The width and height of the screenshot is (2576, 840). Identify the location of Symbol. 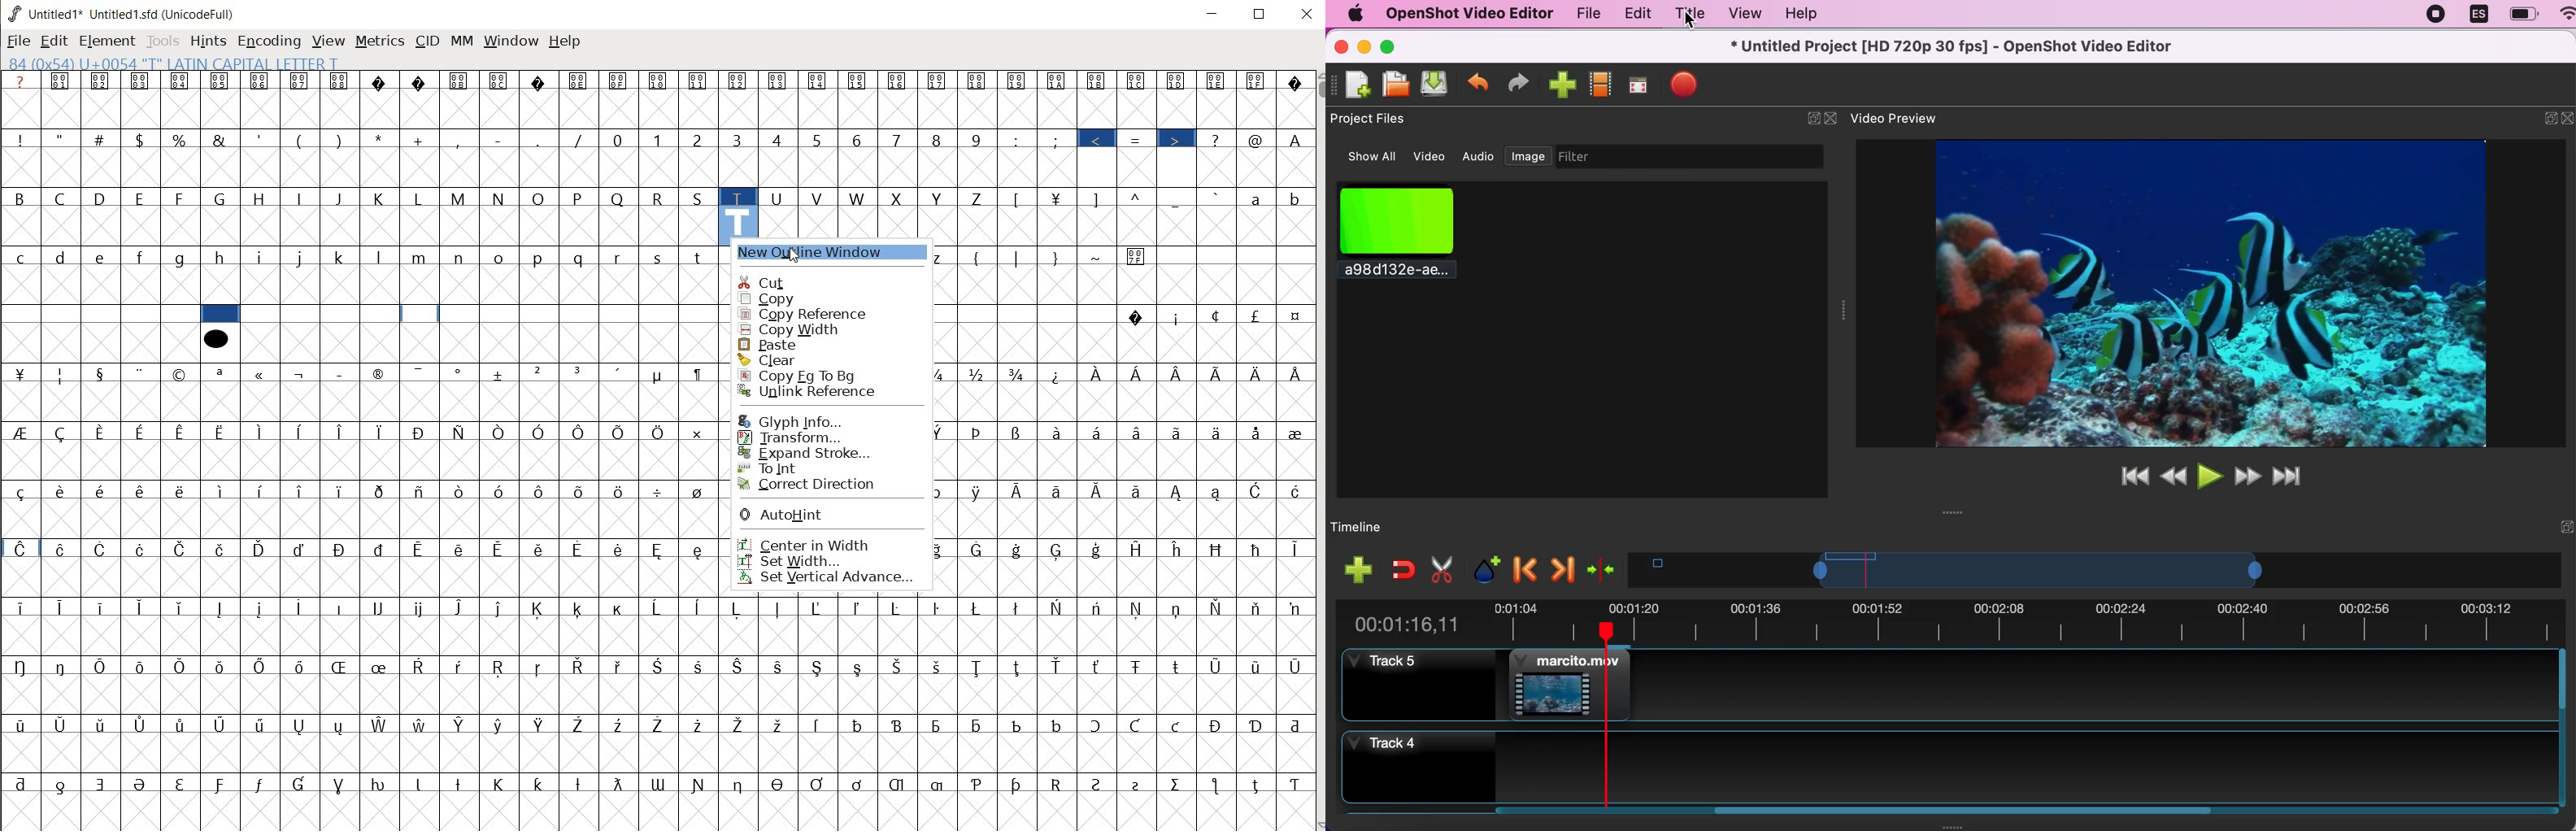
(1099, 668).